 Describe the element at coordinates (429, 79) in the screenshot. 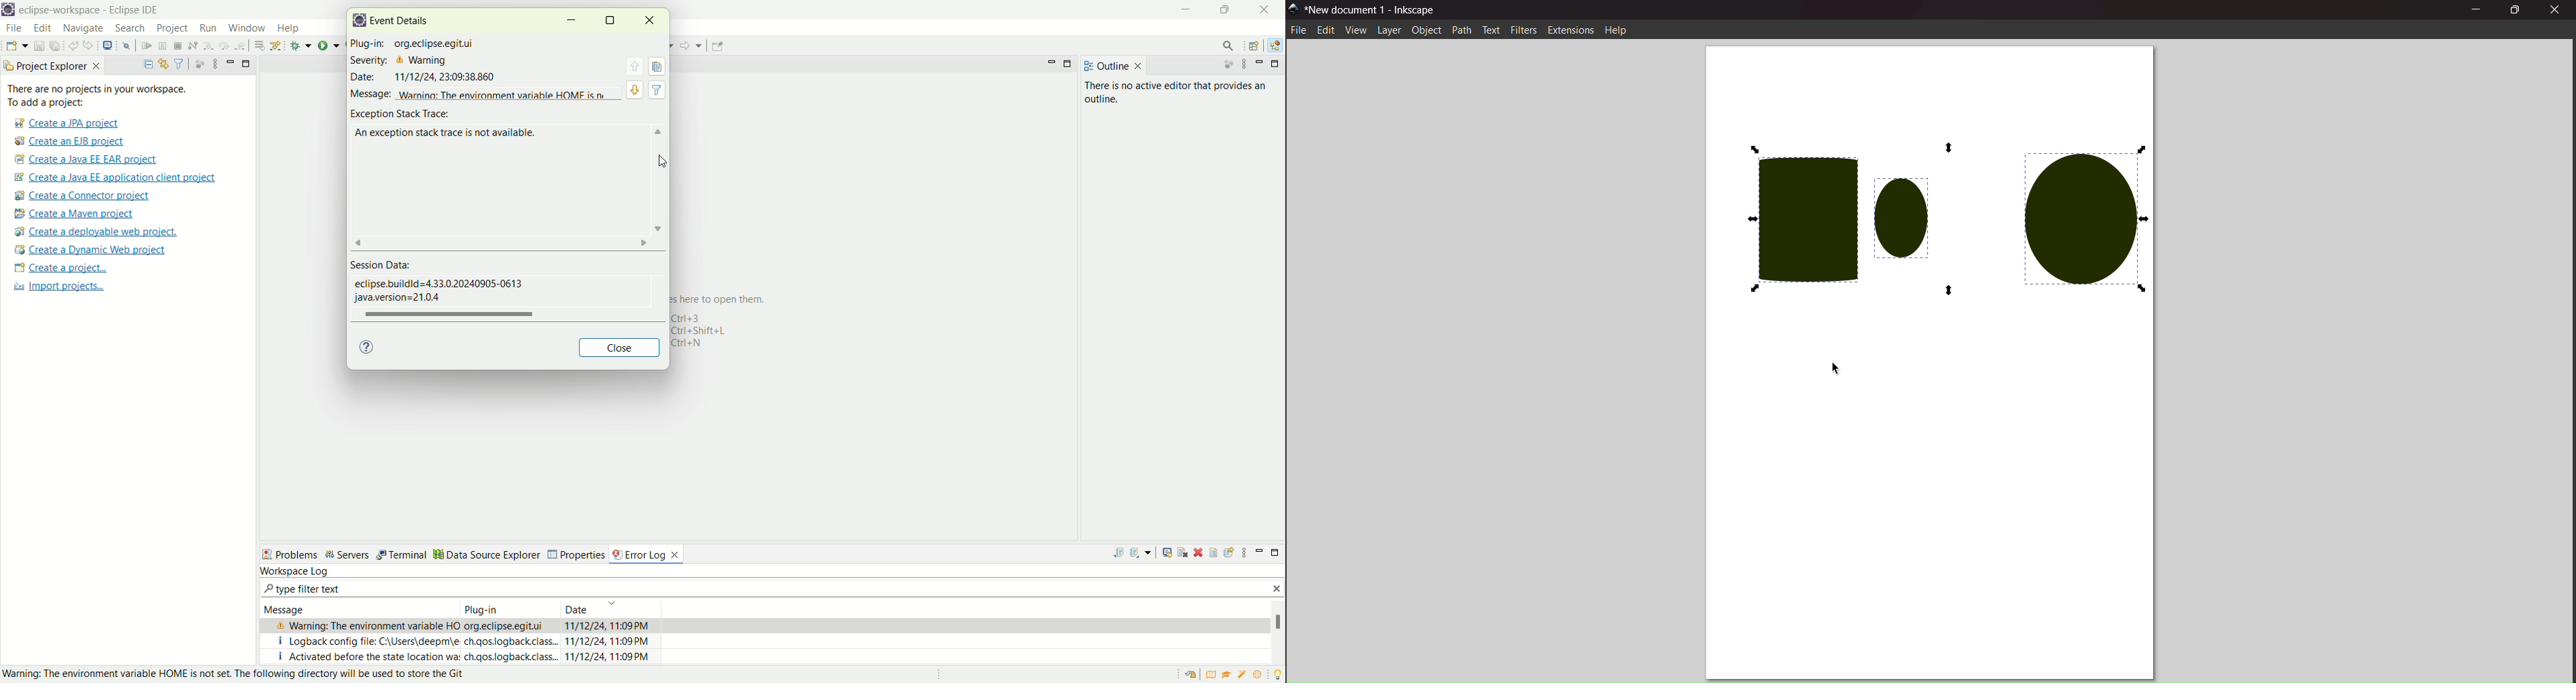

I see `Date 11/12/24 23:09:38.860` at that location.